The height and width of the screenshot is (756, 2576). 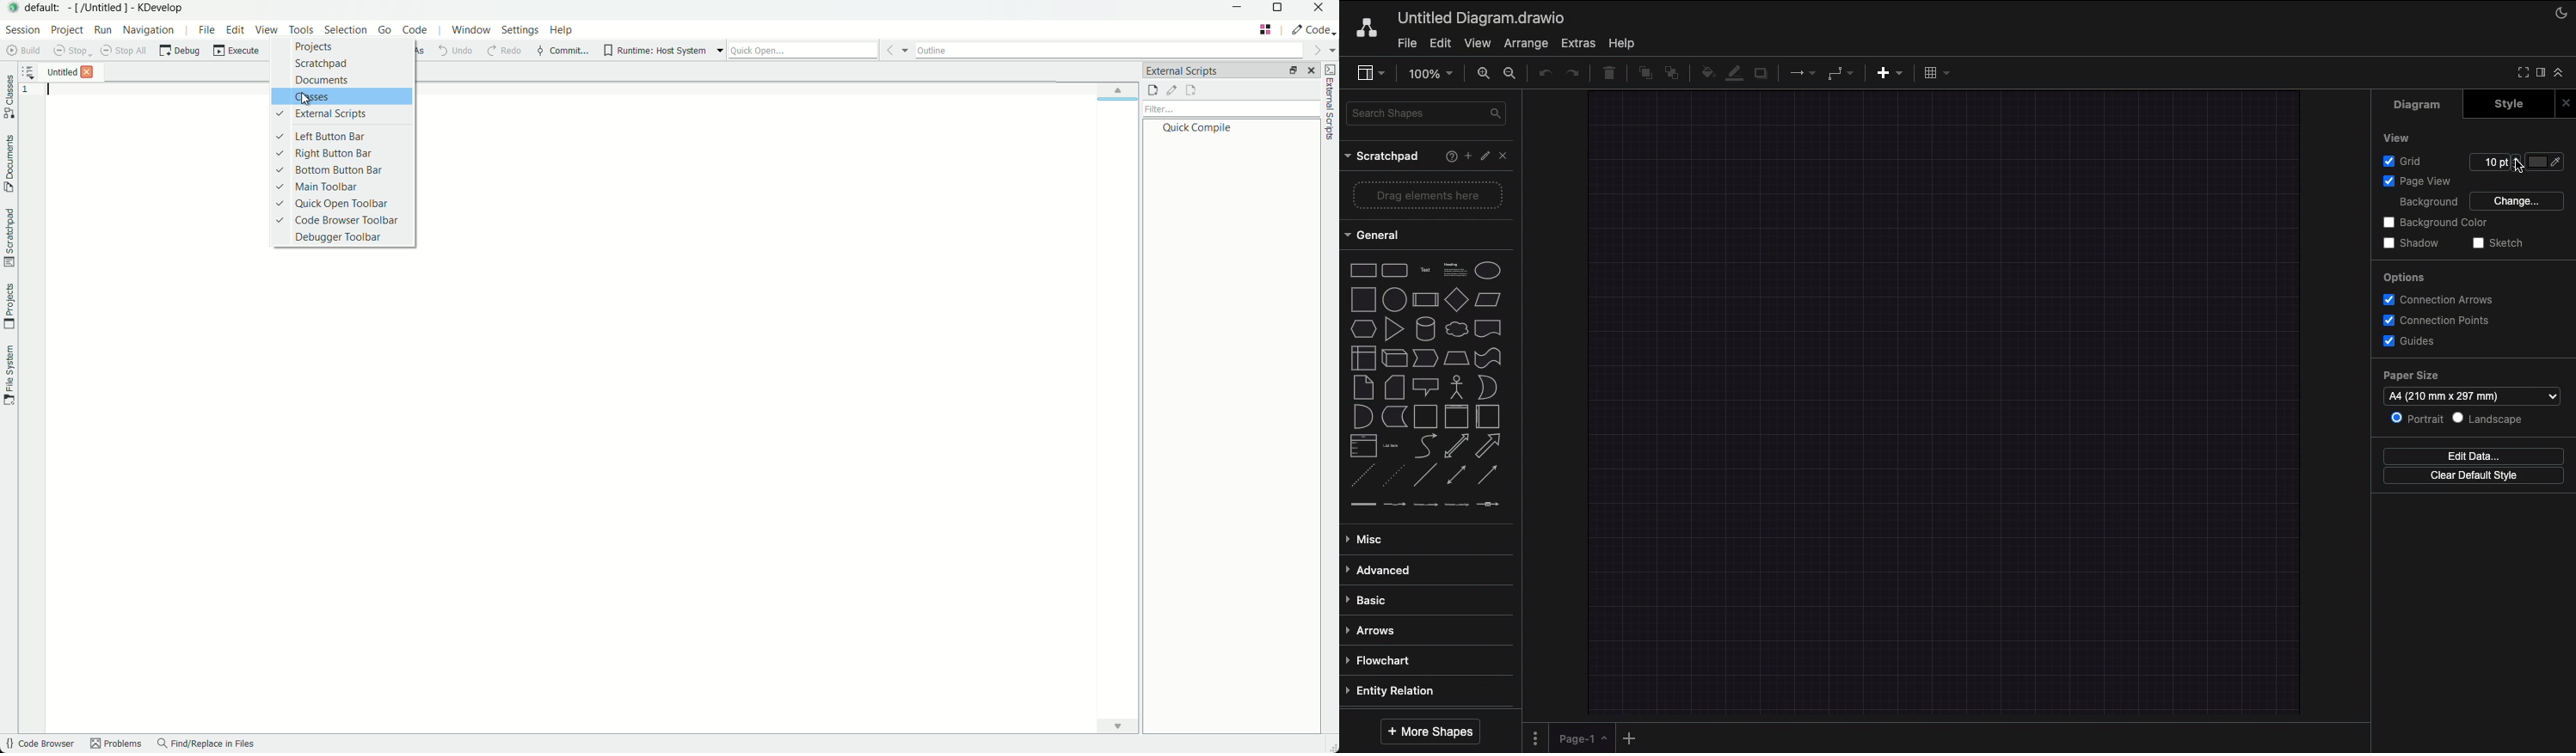 What do you see at coordinates (2564, 101) in the screenshot?
I see `Close` at bounding box center [2564, 101].